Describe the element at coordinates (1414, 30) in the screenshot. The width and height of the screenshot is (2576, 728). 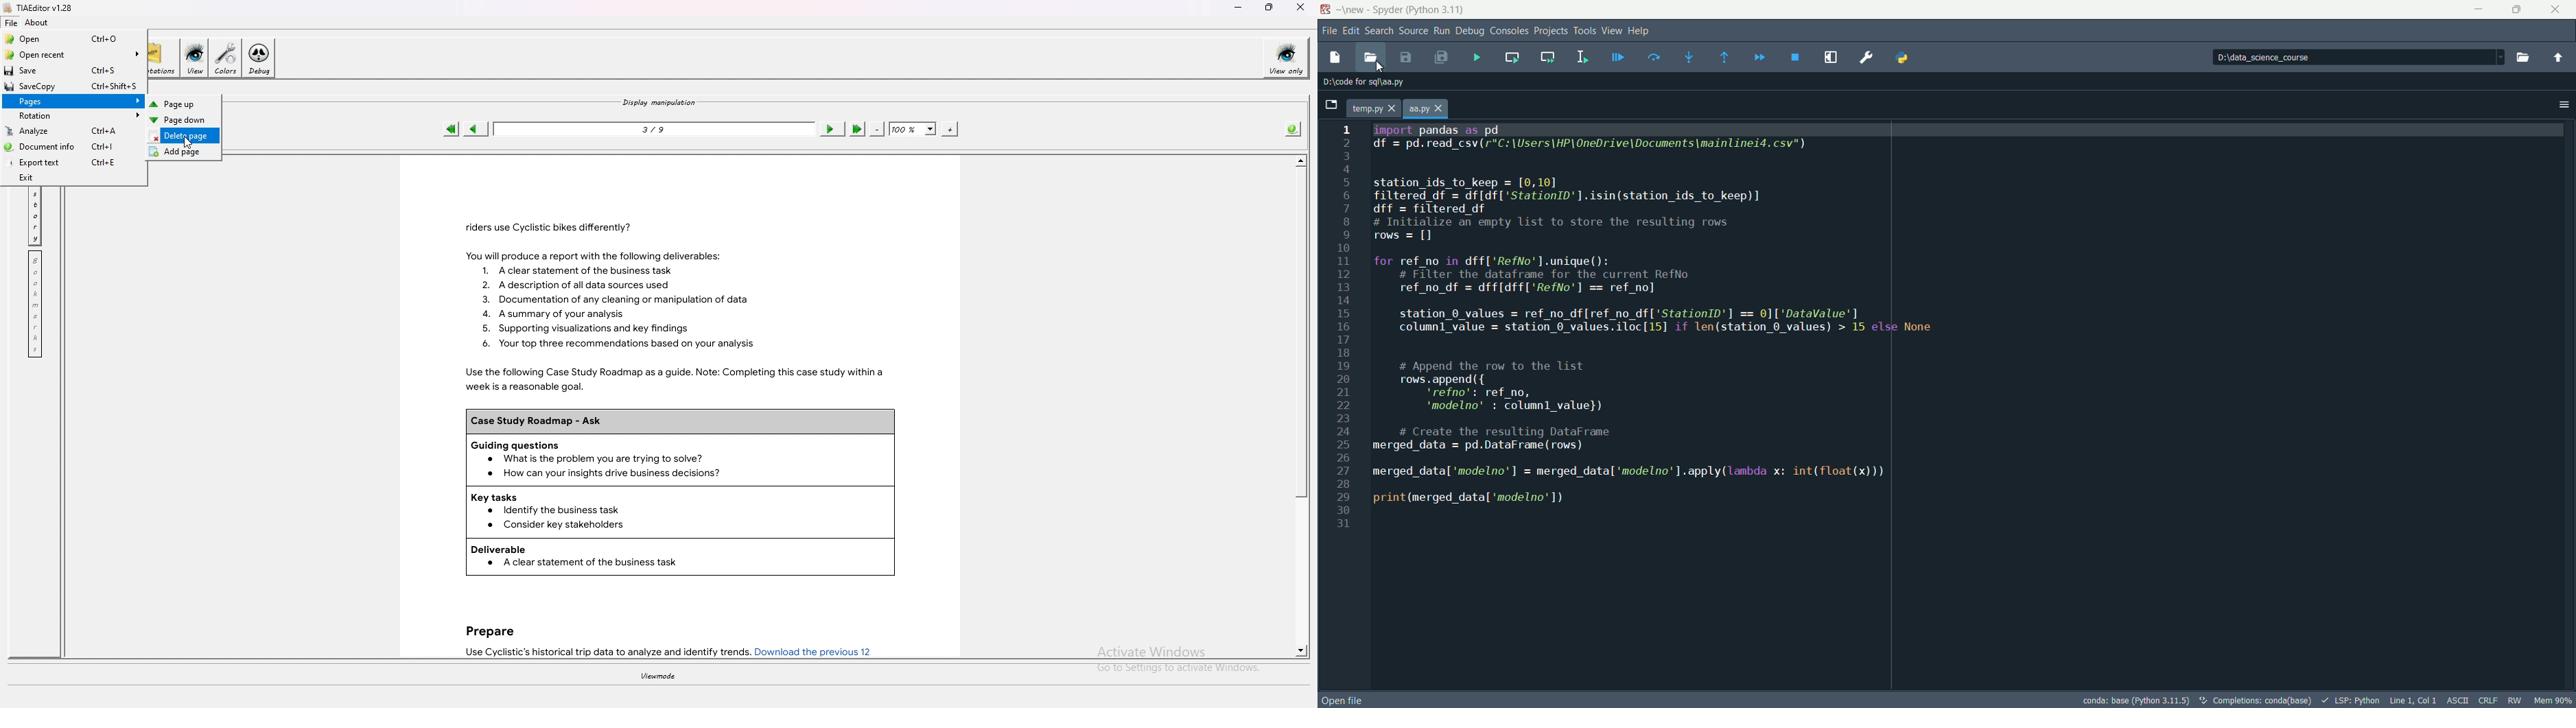
I see `source menu` at that location.